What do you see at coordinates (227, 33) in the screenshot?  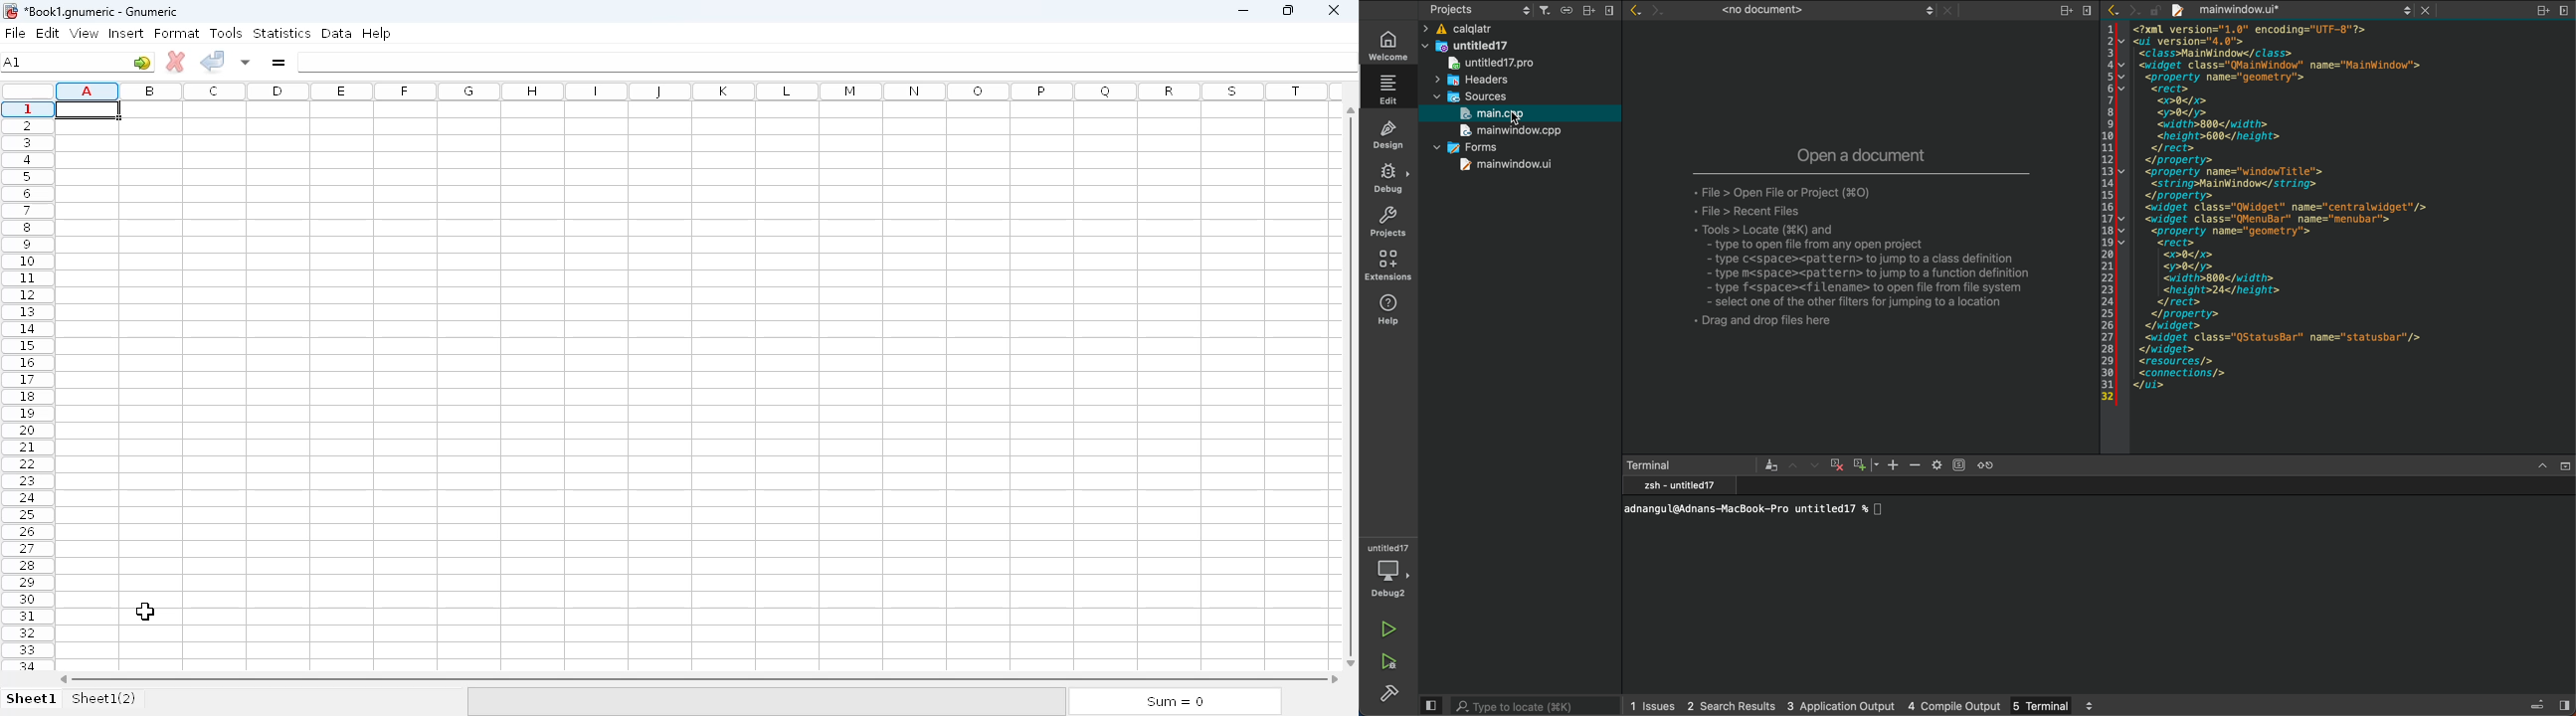 I see `tools` at bounding box center [227, 33].